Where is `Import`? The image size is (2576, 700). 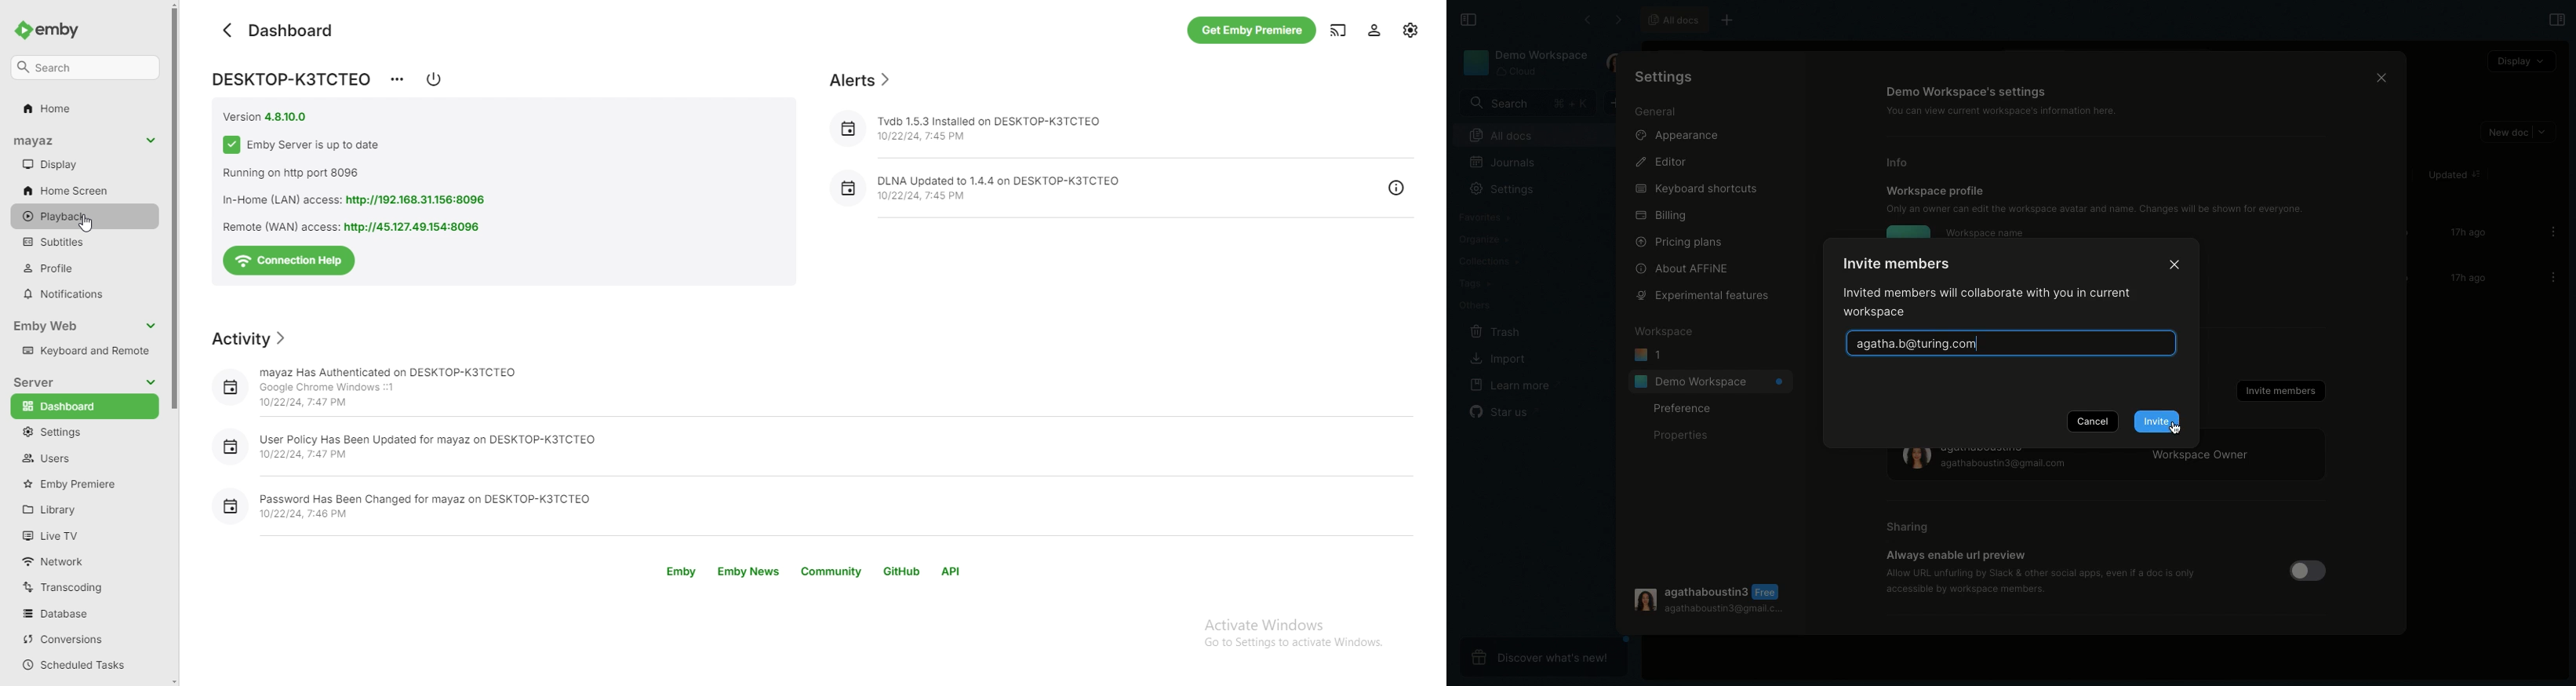
Import is located at coordinates (1495, 357).